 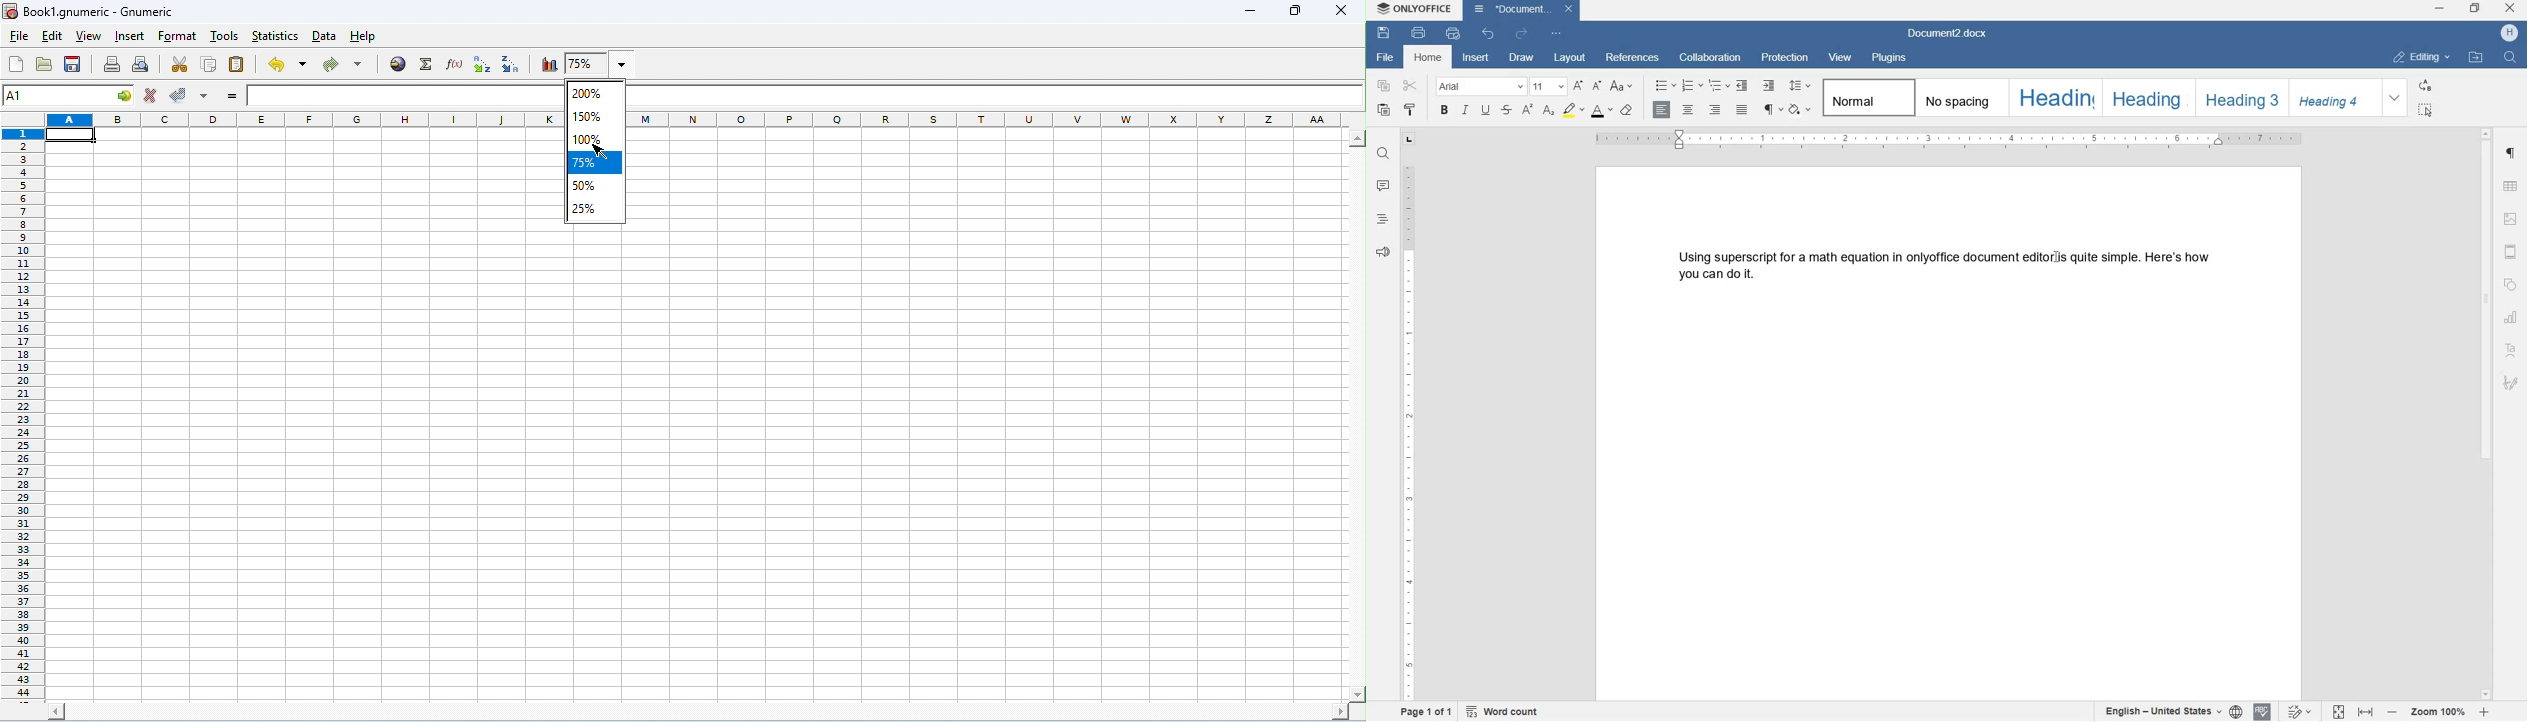 I want to click on help, so click(x=363, y=38).